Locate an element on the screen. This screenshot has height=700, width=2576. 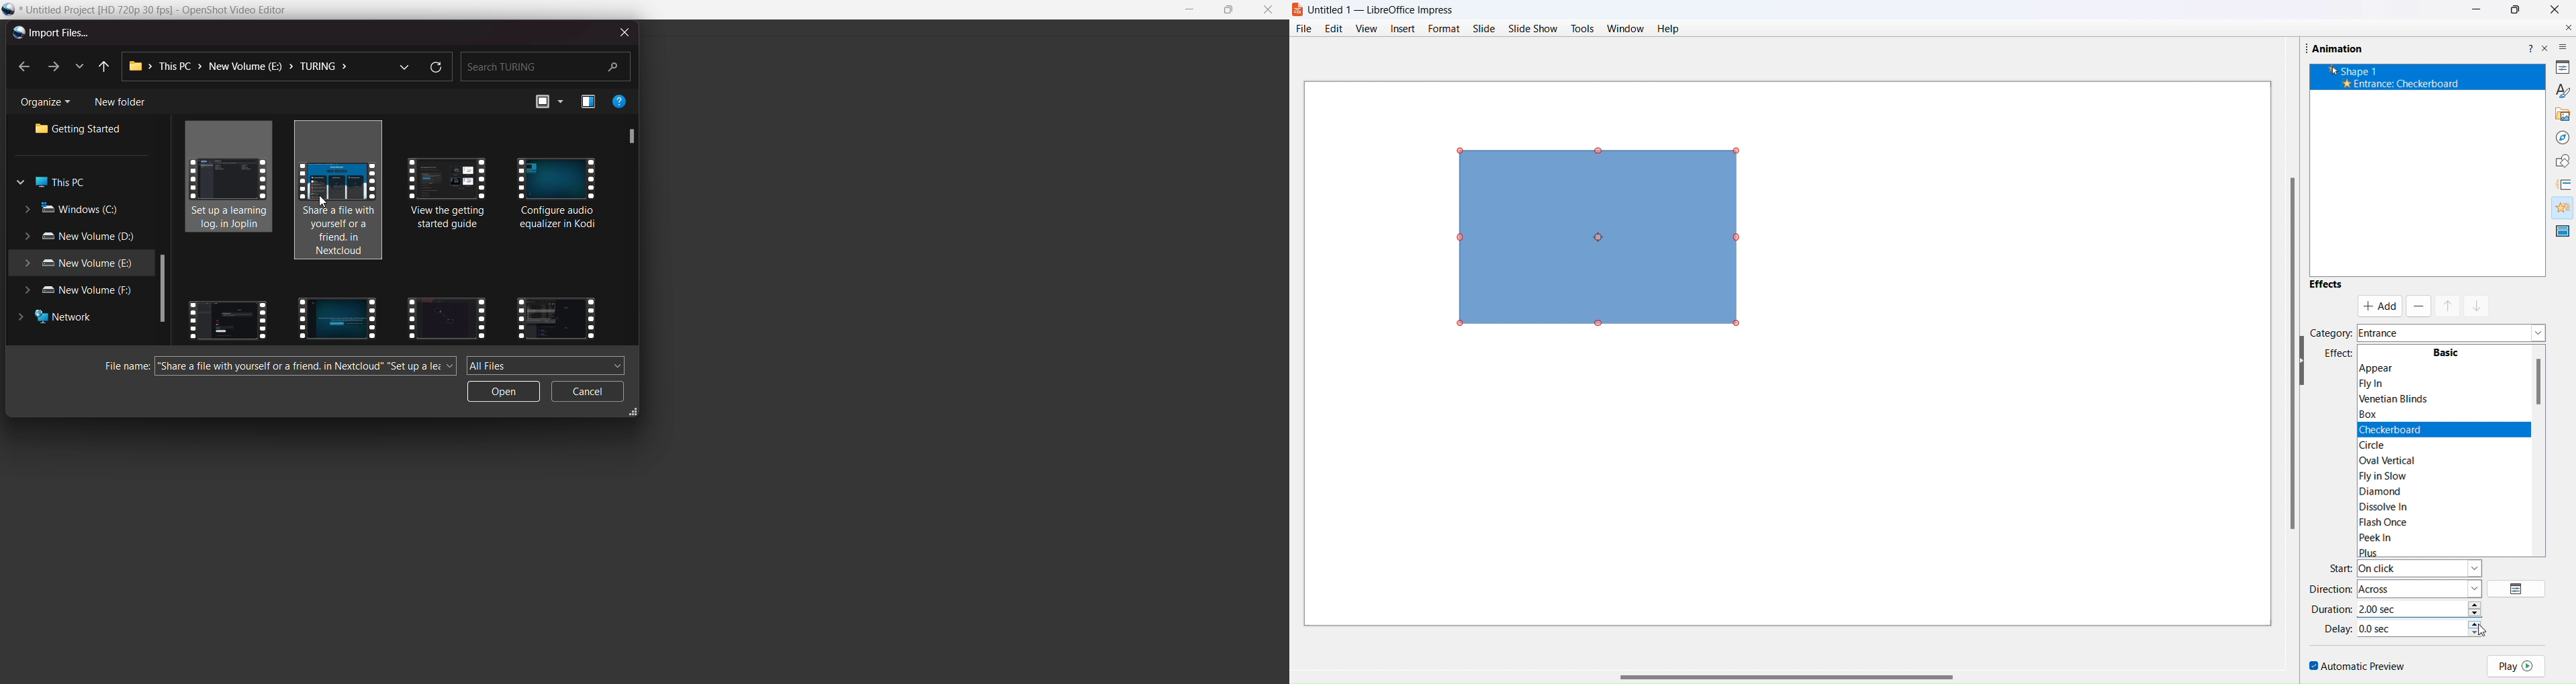
direction type is located at coordinates (2420, 588).